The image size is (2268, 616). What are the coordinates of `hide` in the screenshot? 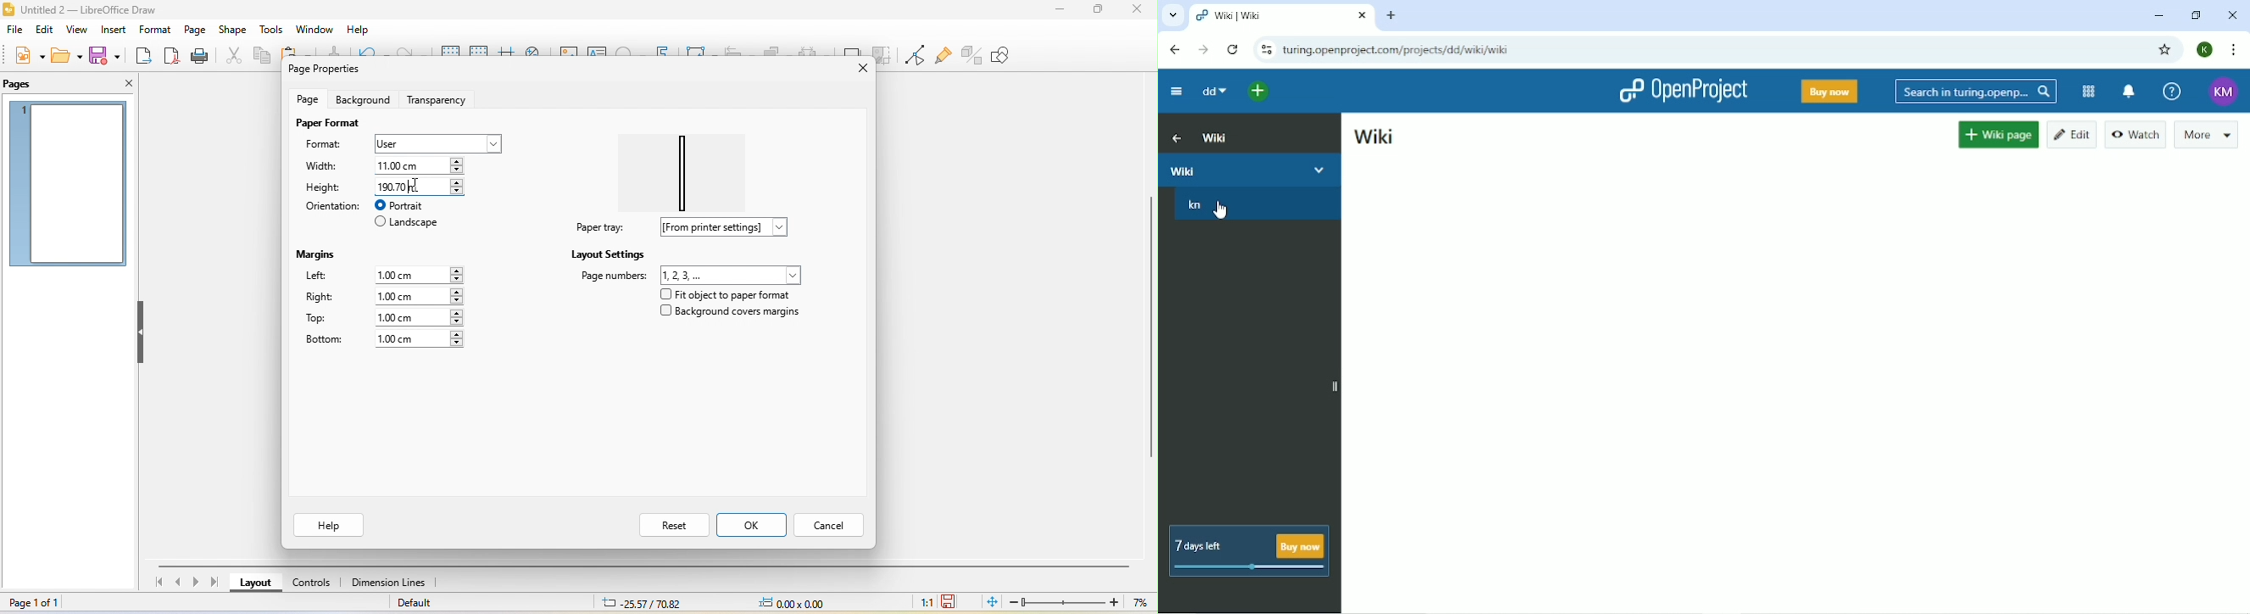 It's located at (142, 333).